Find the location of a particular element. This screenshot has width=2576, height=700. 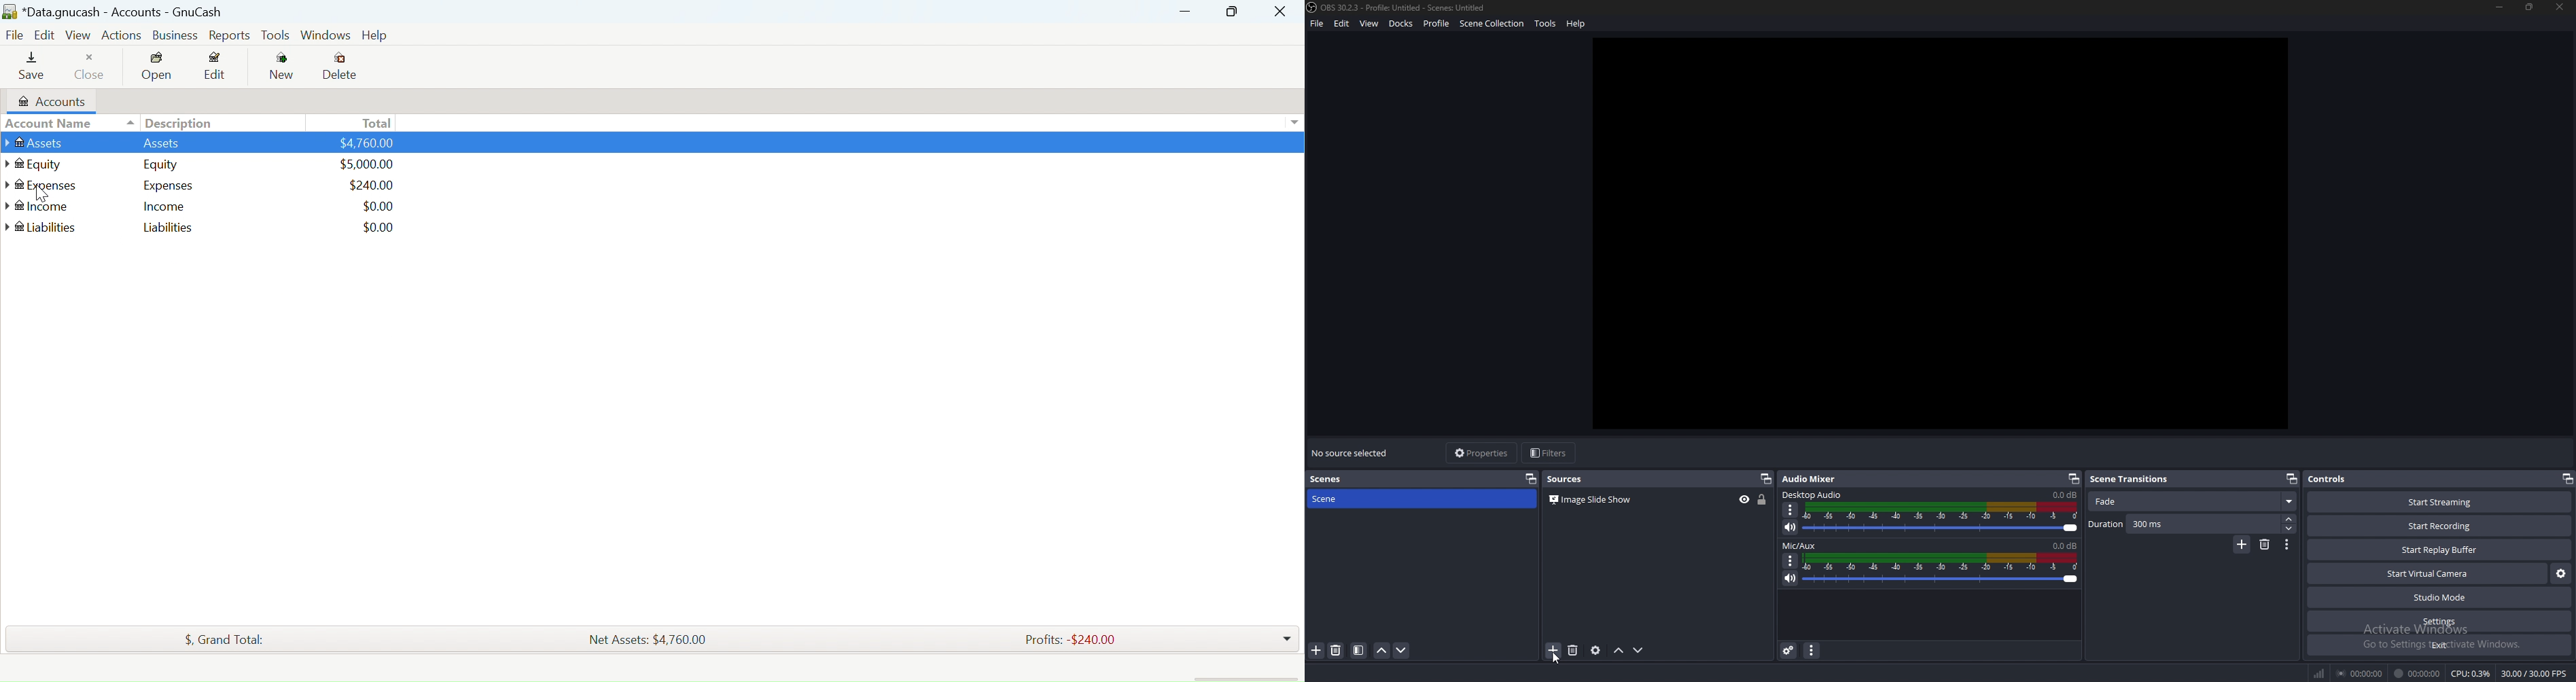

configure virtual camera is located at coordinates (2561, 573).